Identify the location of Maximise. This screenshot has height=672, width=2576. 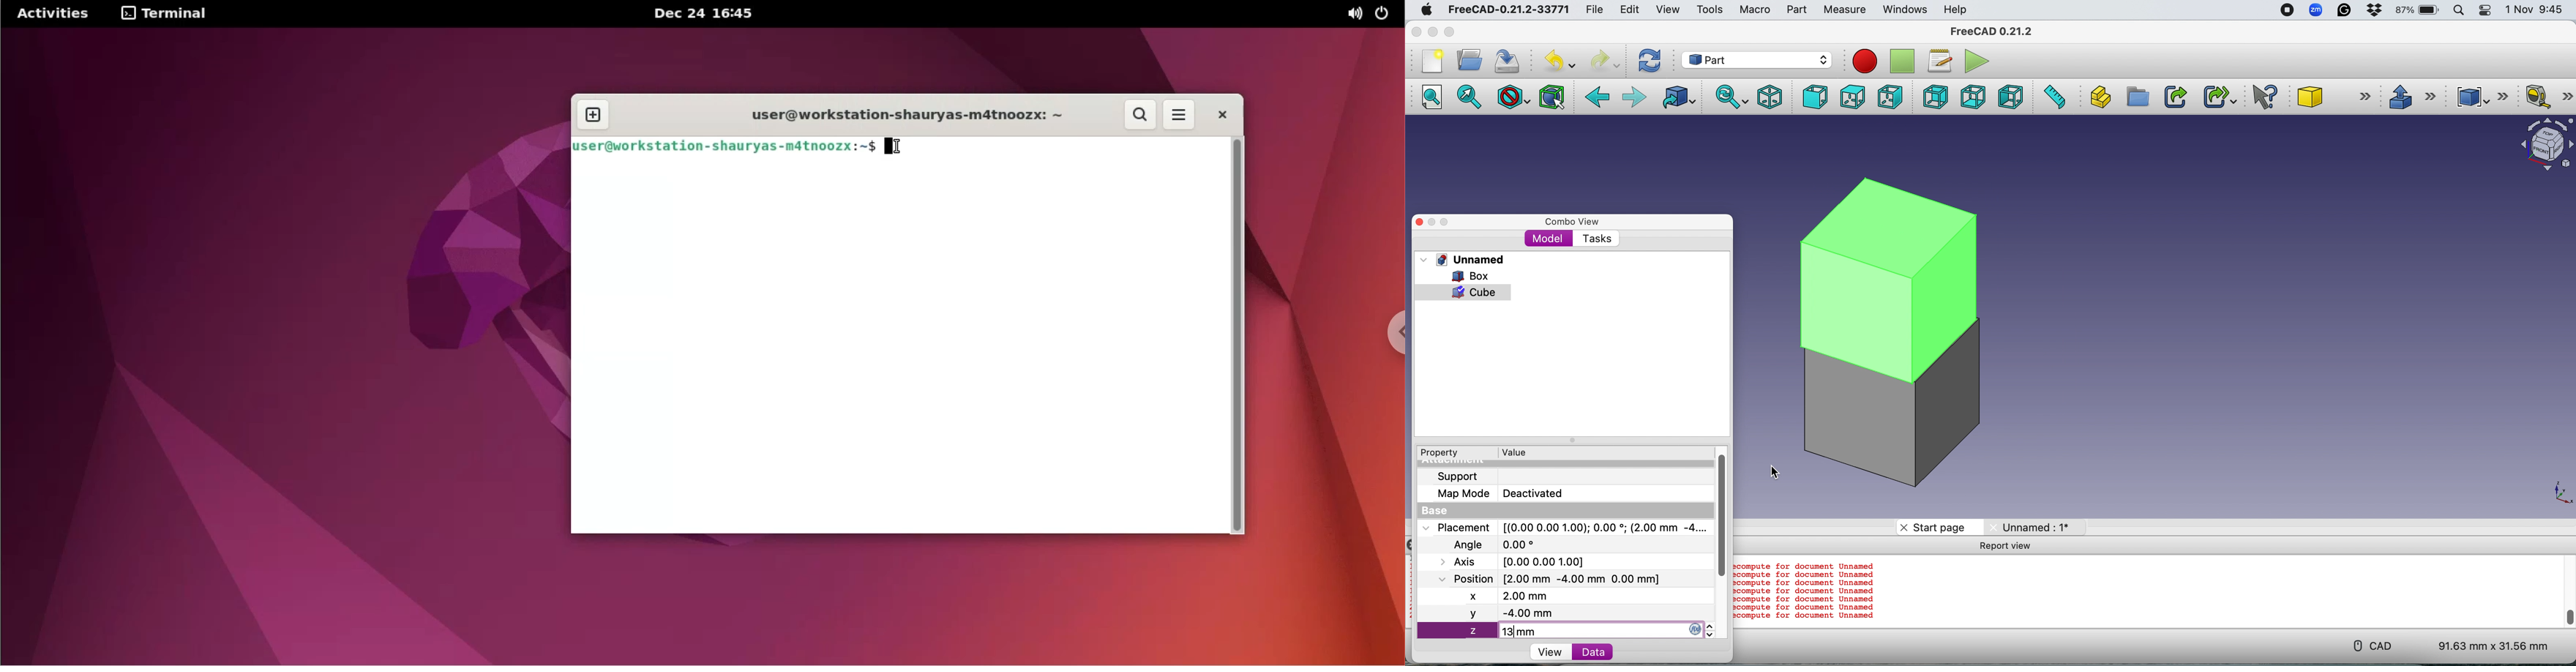
(1450, 32).